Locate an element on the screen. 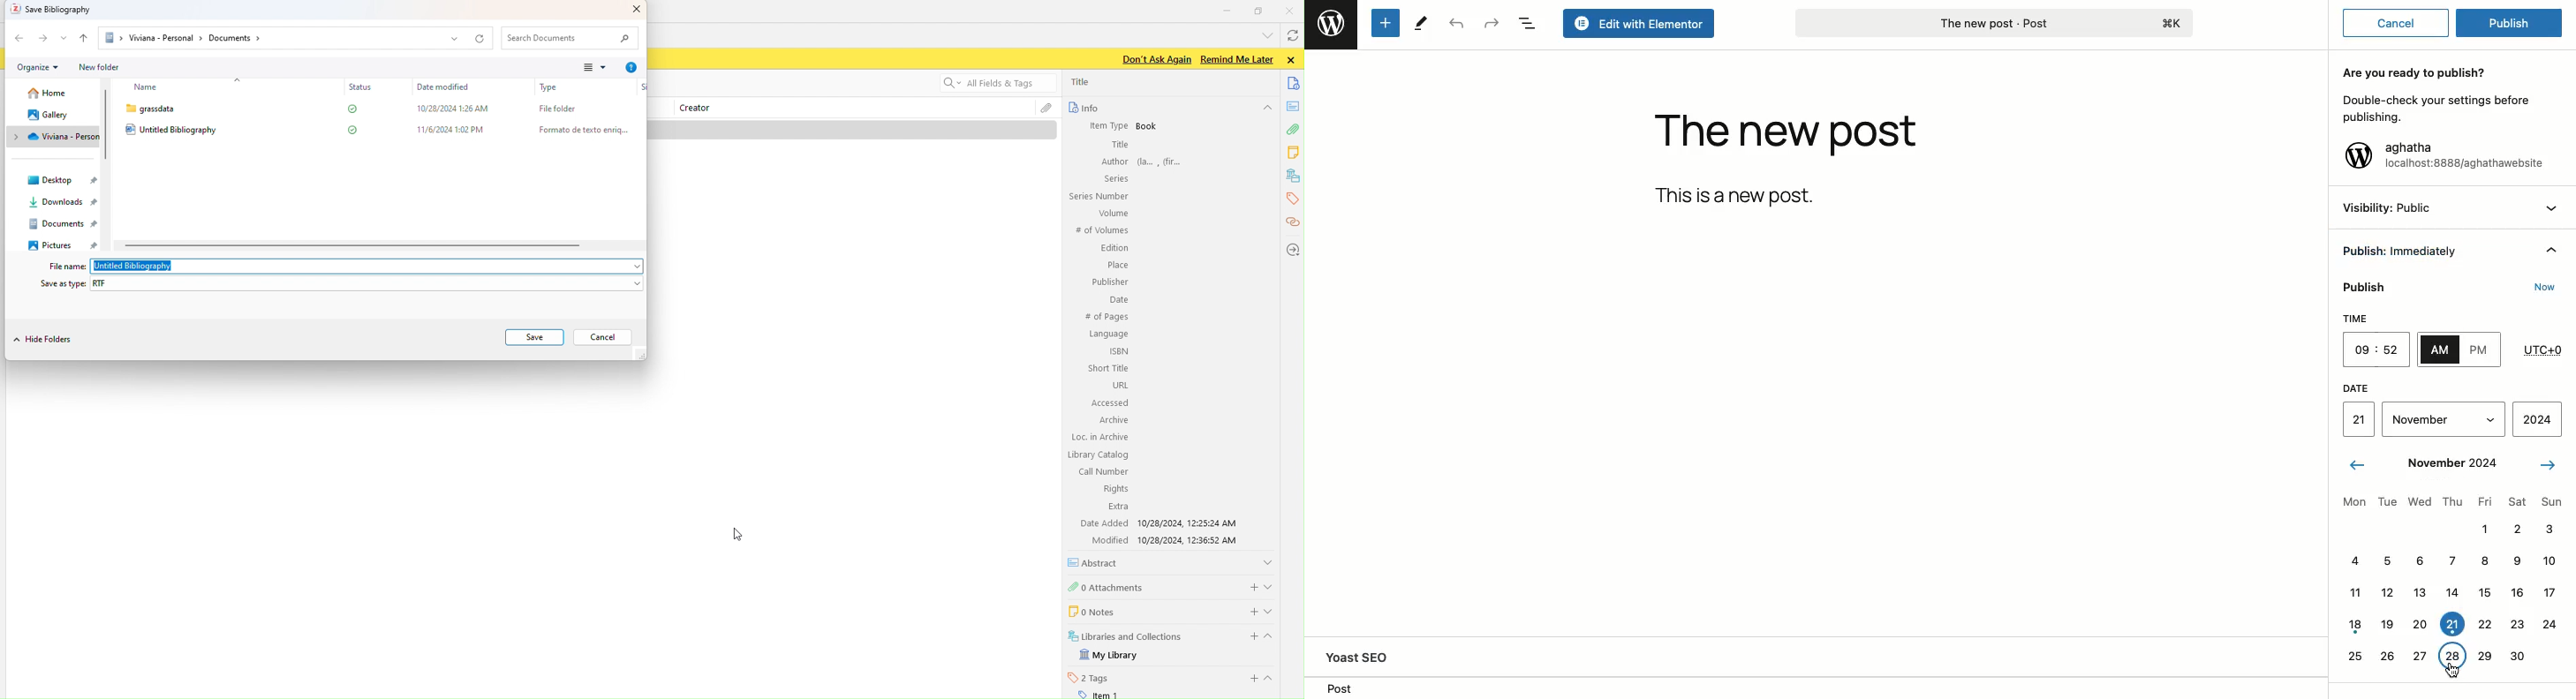 This screenshot has height=700, width=2576. Undo is located at coordinates (1456, 24).